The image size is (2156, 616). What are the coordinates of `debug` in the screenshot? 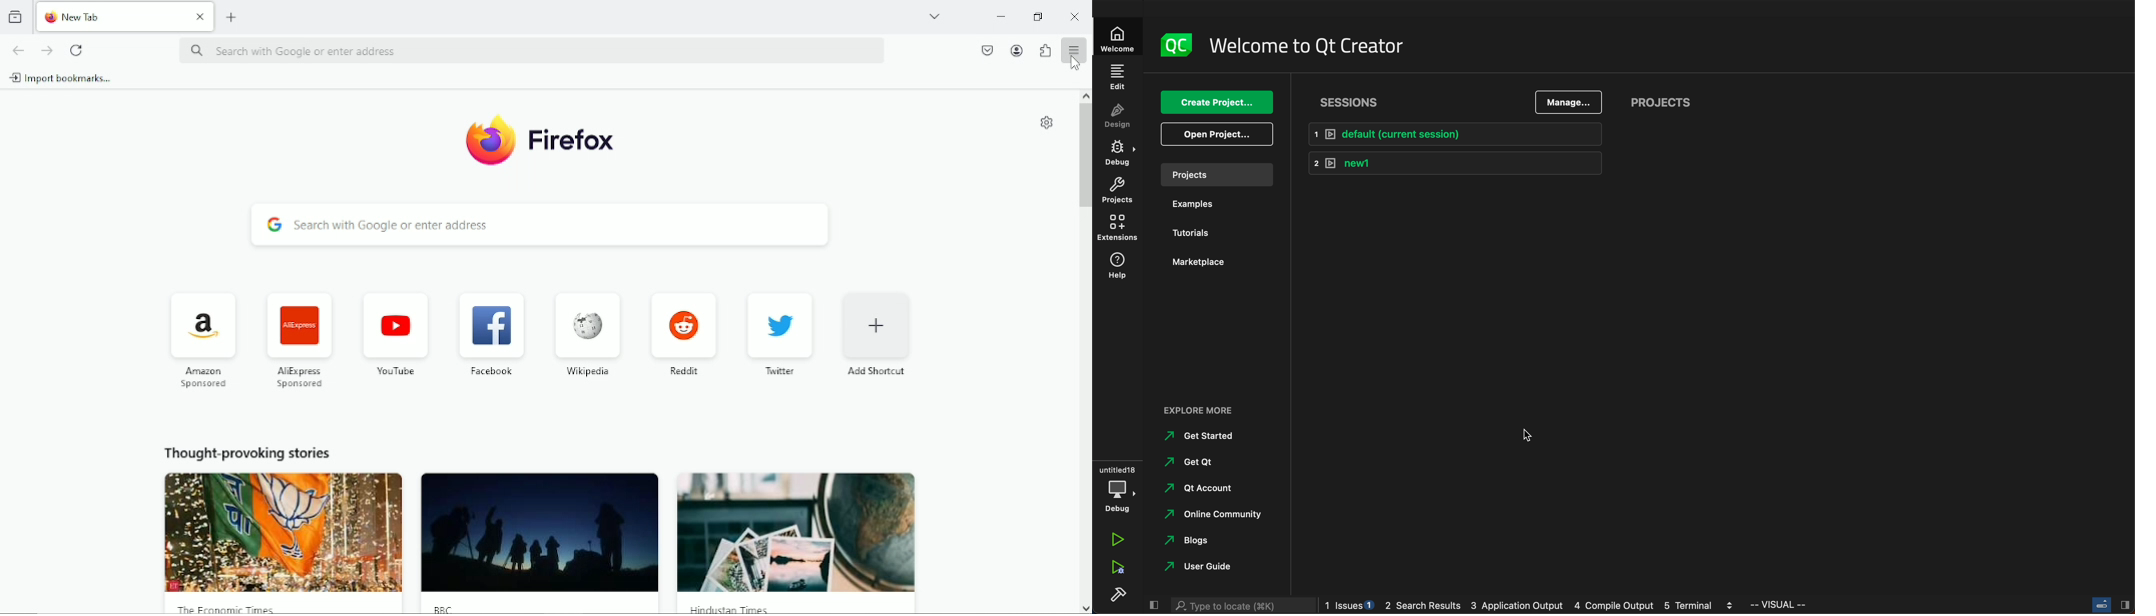 It's located at (1120, 154).